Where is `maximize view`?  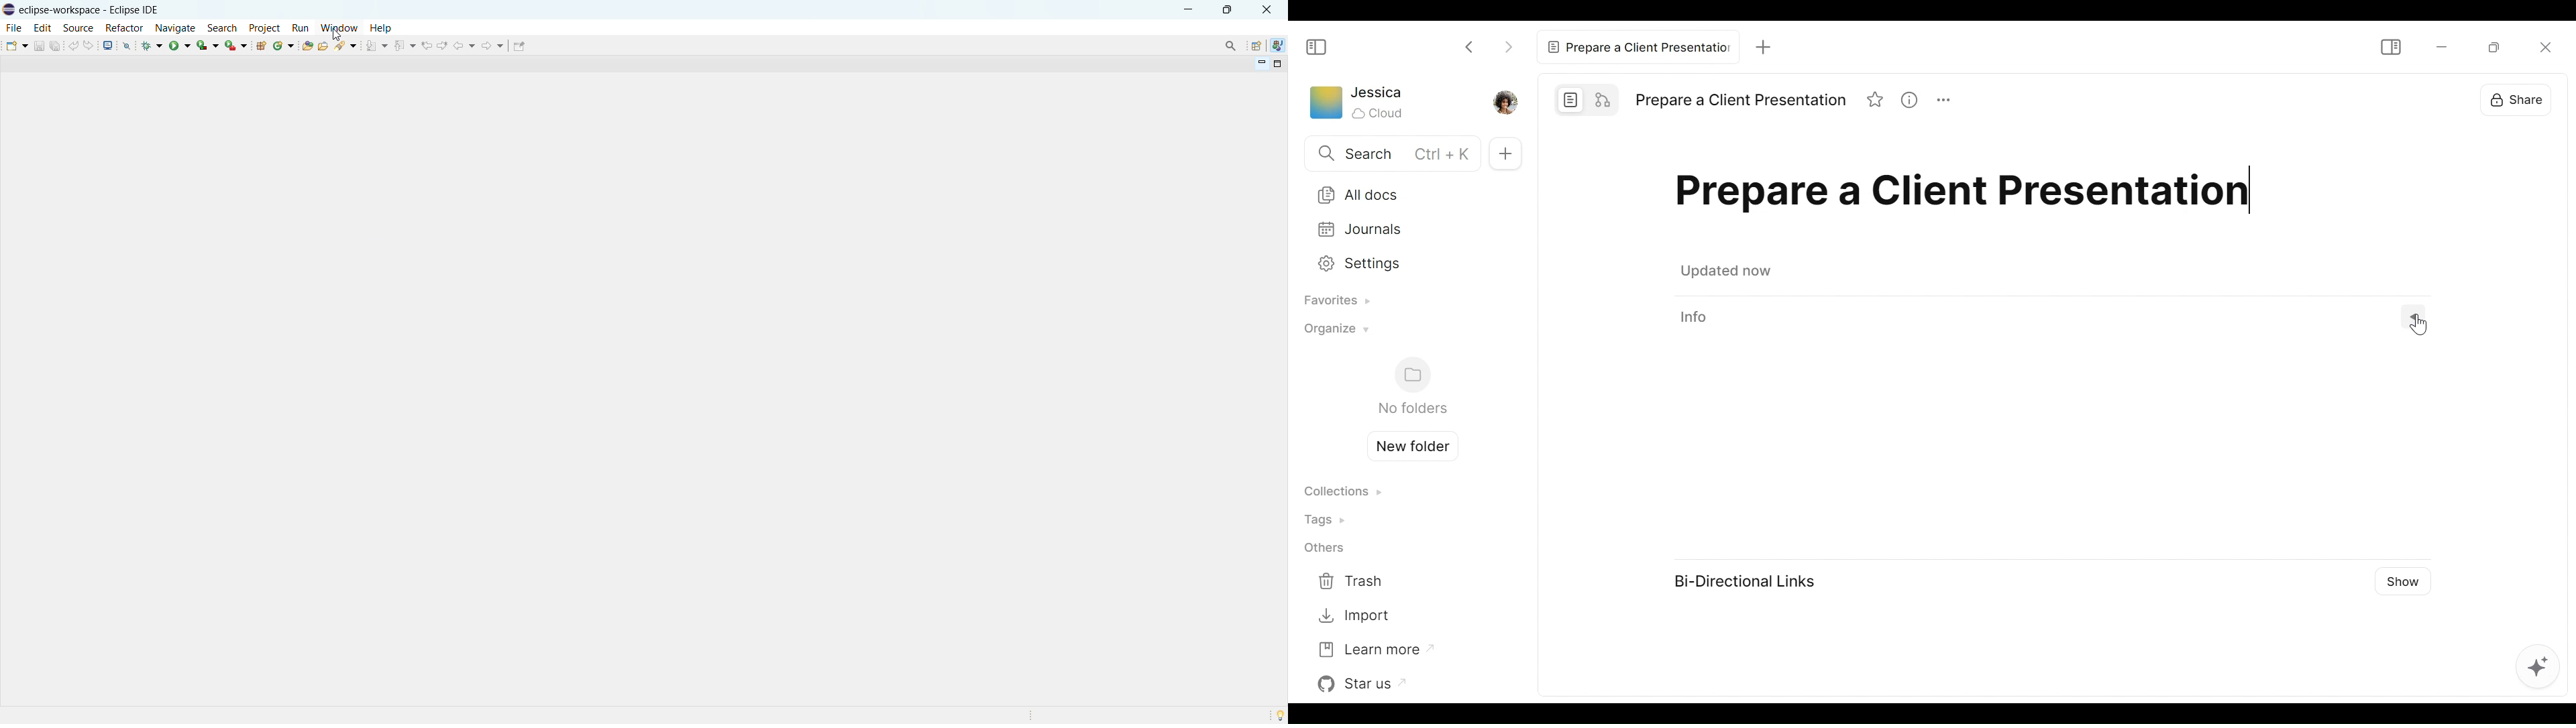
maximize view is located at coordinates (1276, 64).